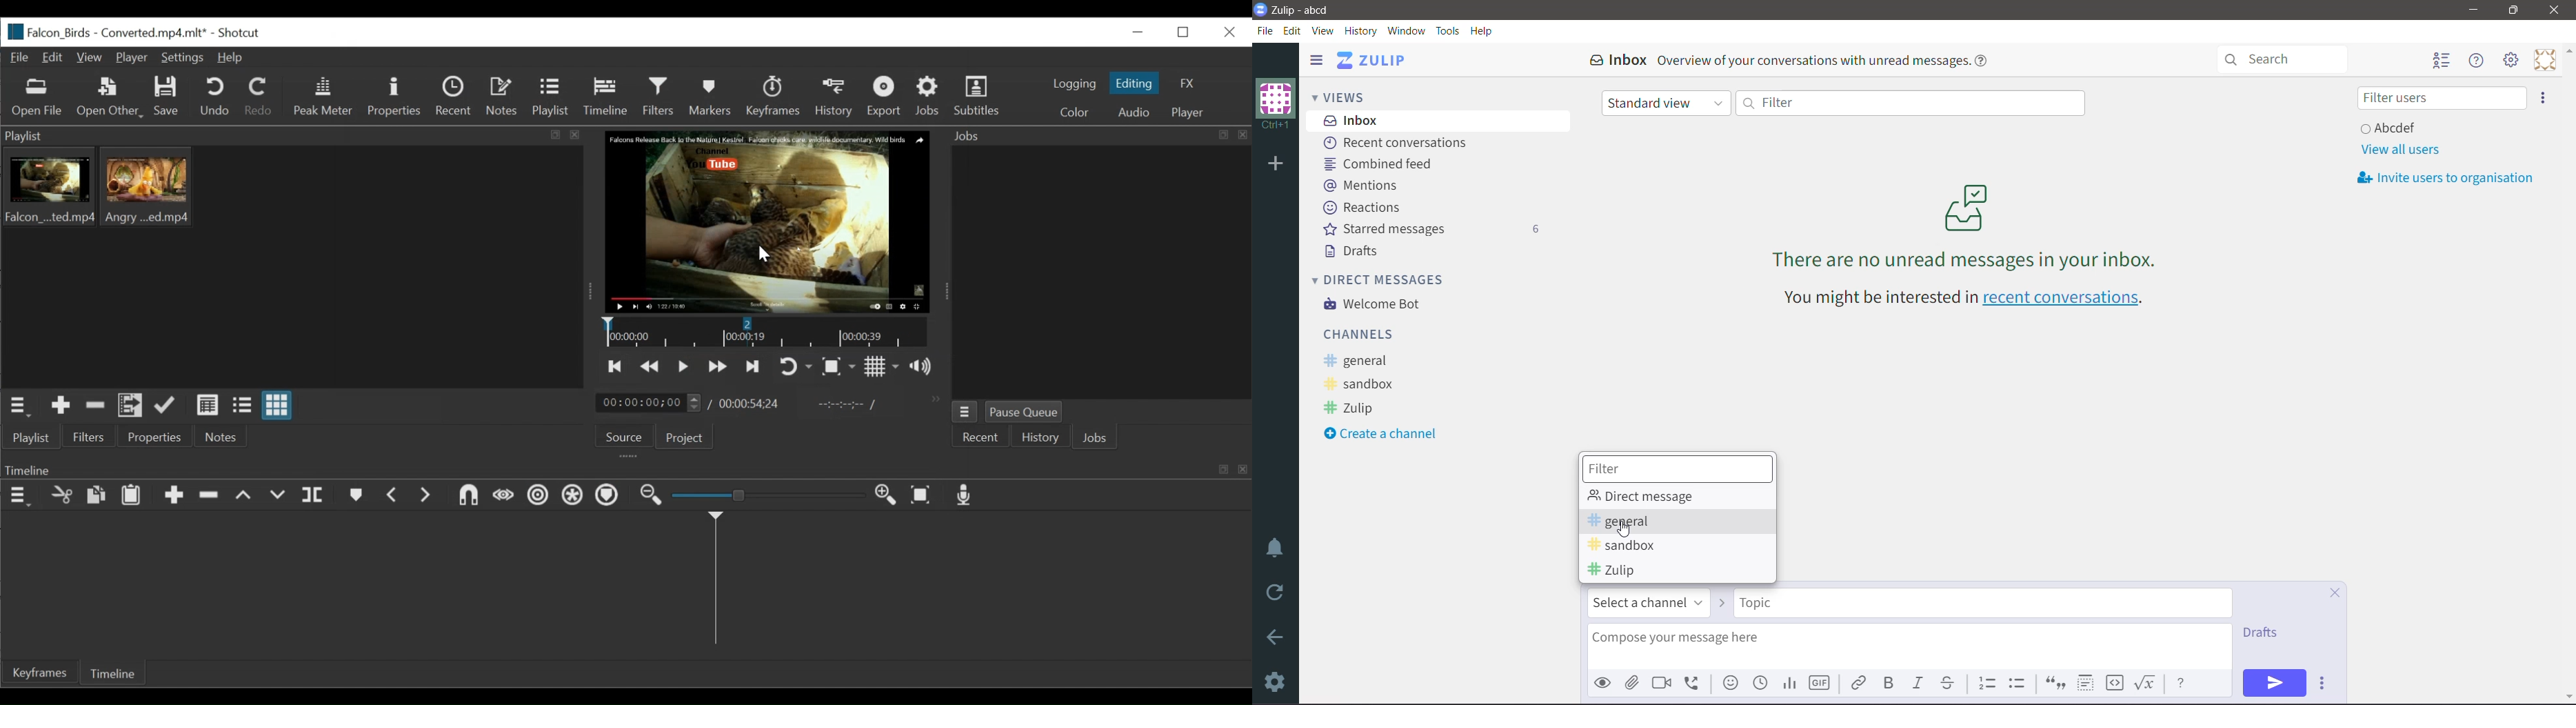  I want to click on Timeline Panel, so click(18, 496).